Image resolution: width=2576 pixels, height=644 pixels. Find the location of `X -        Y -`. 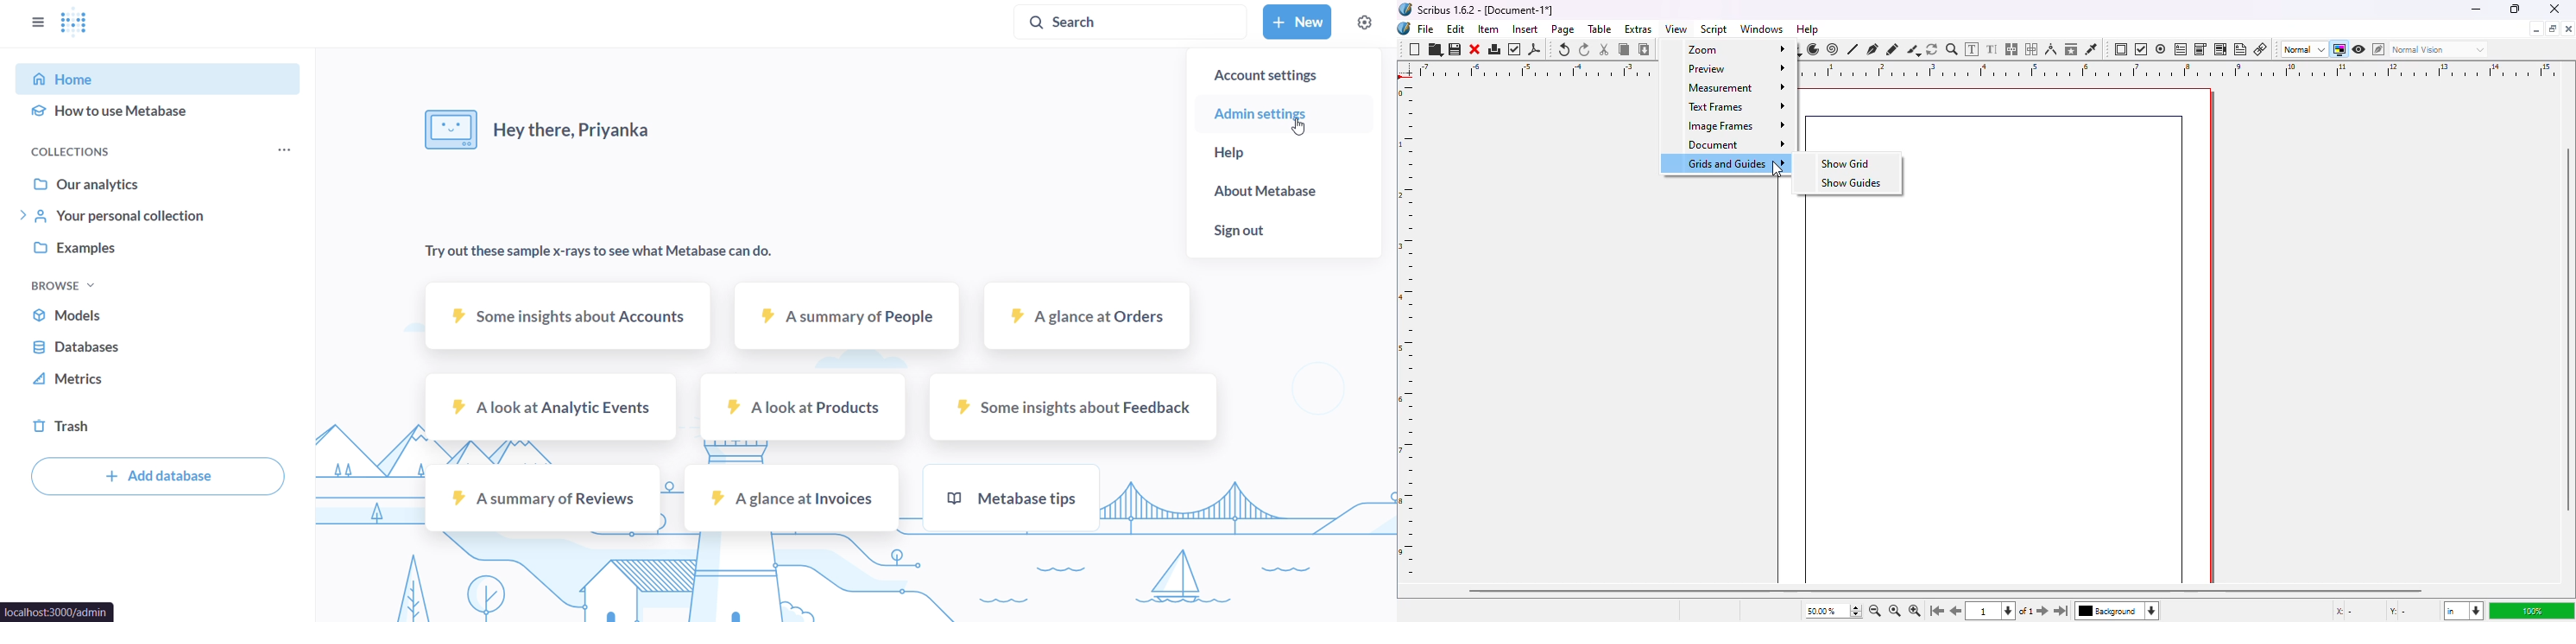

X -        Y - is located at coordinates (2373, 612).